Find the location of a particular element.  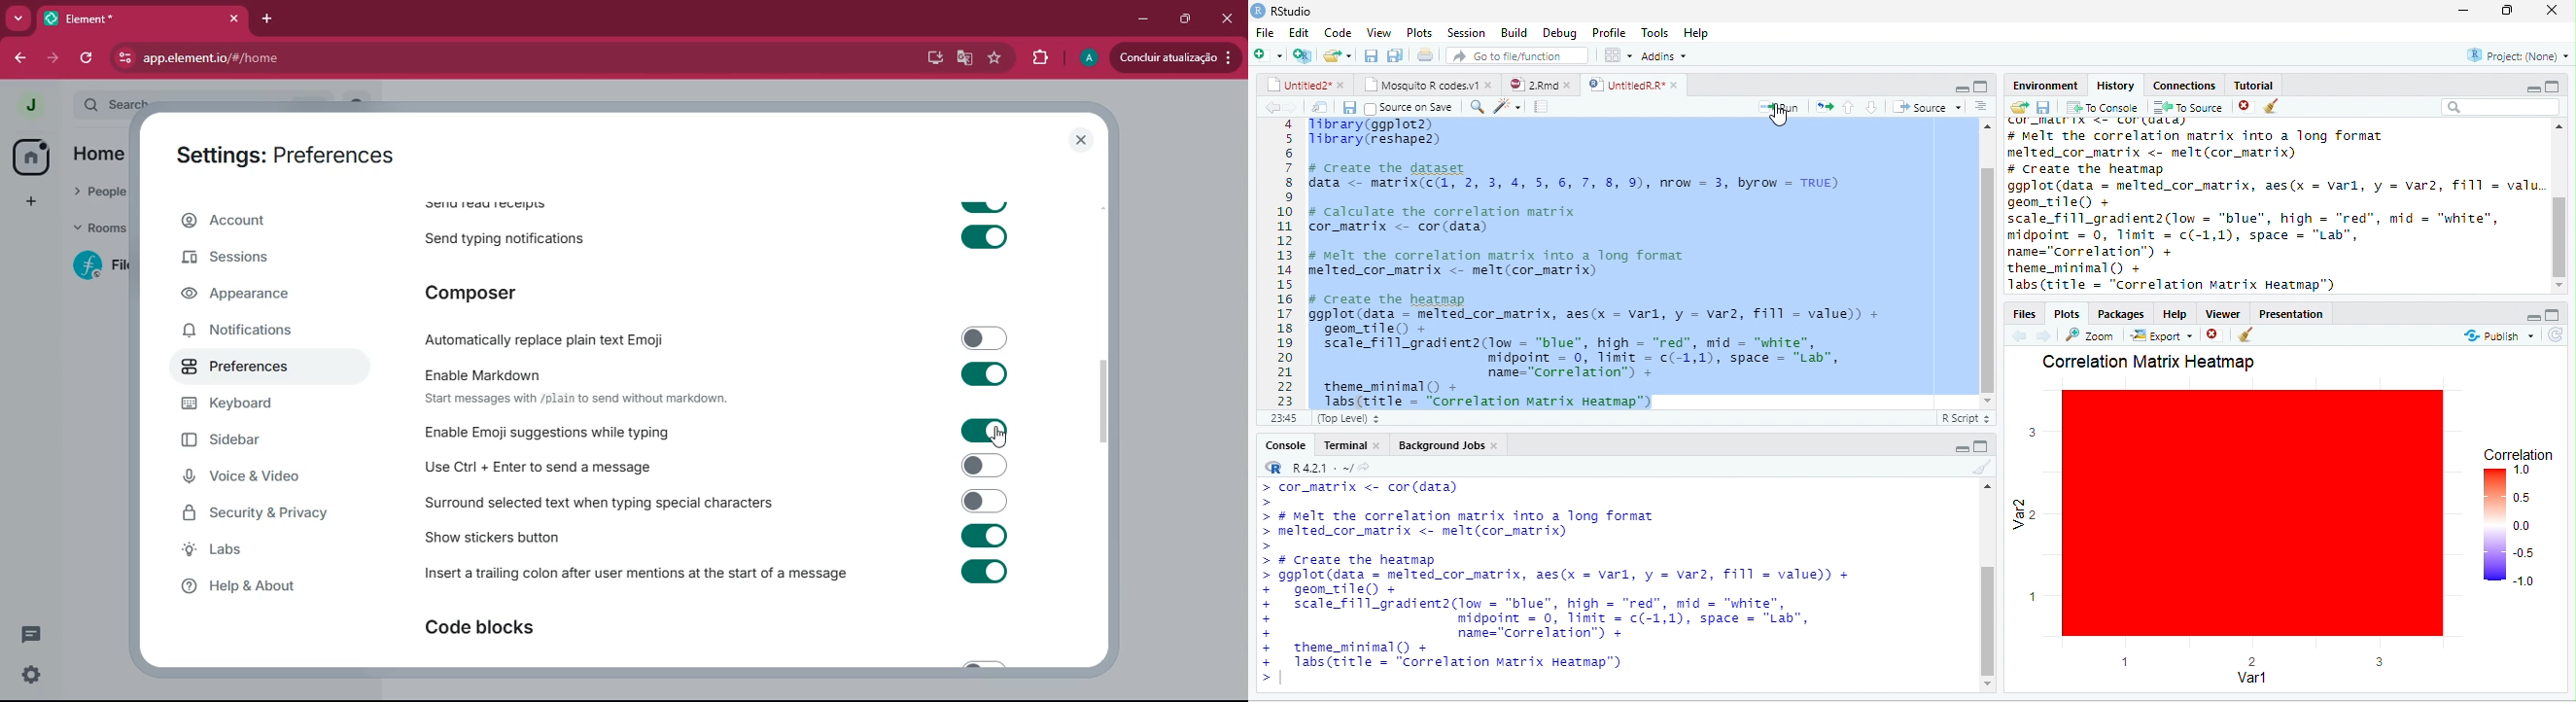

account is located at coordinates (260, 223).